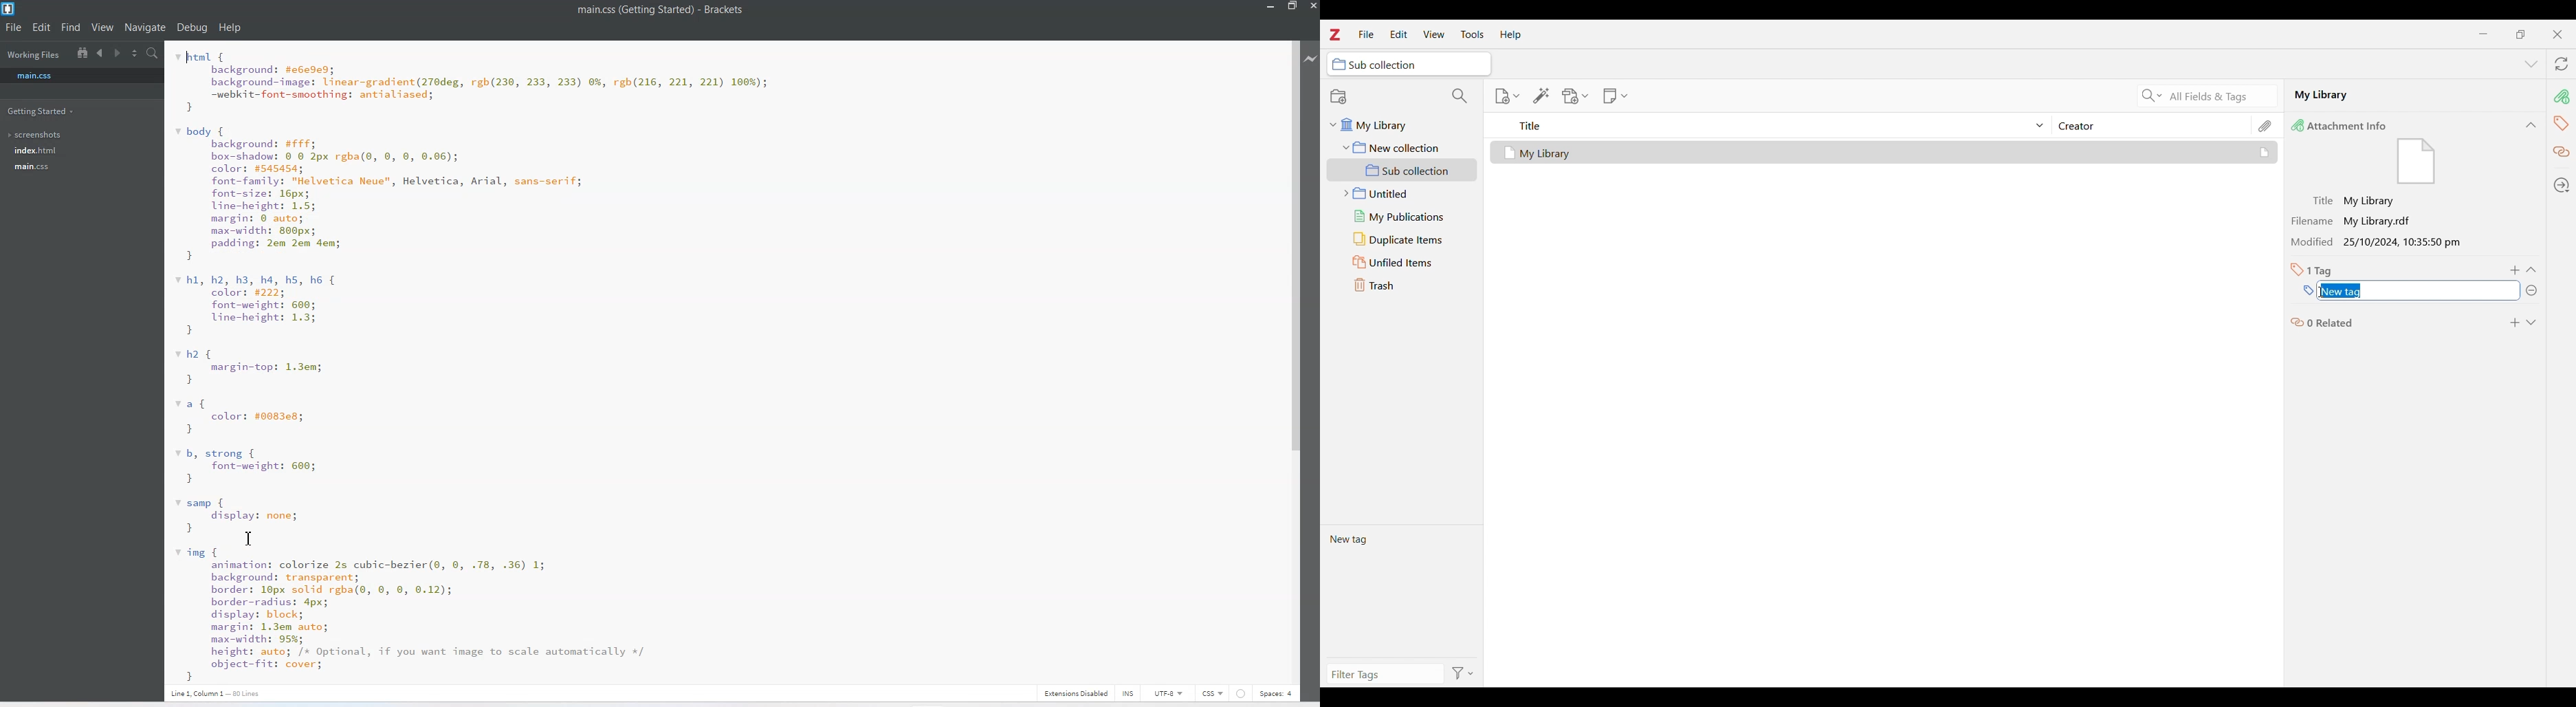  Describe the element at coordinates (2323, 321) in the screenshot. I see `0 related` at that location.